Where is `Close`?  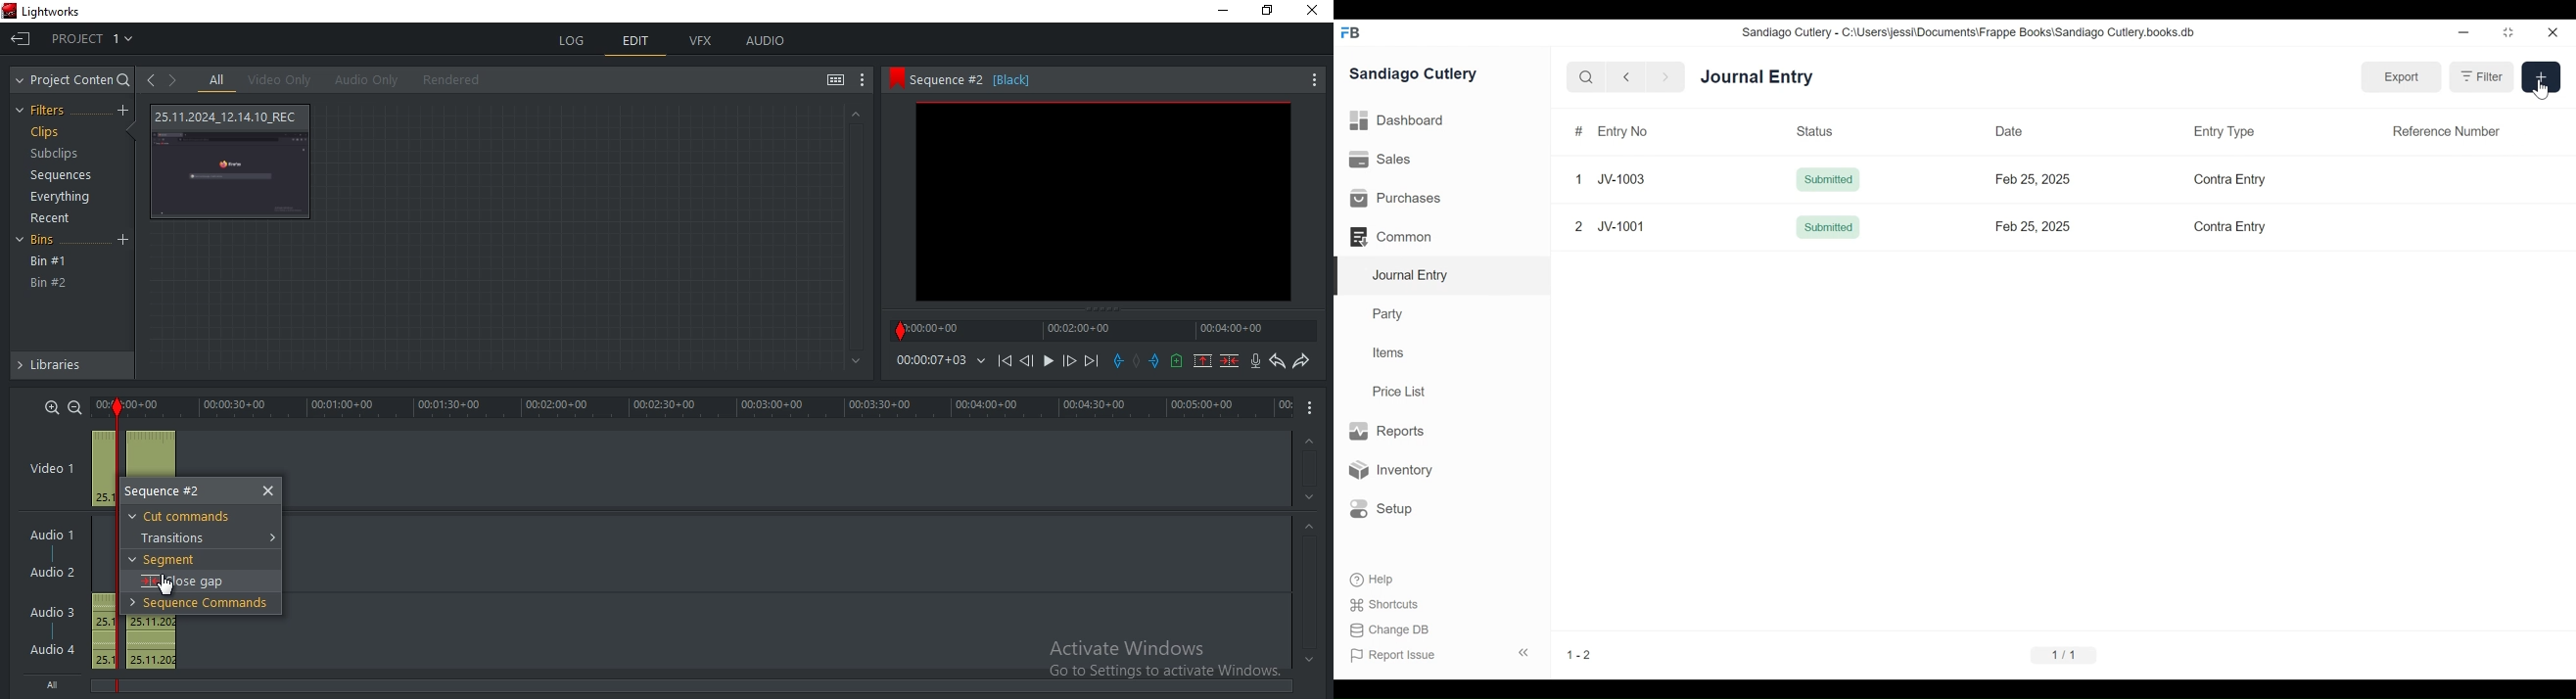
Close is located at coordinates (2552, 32).